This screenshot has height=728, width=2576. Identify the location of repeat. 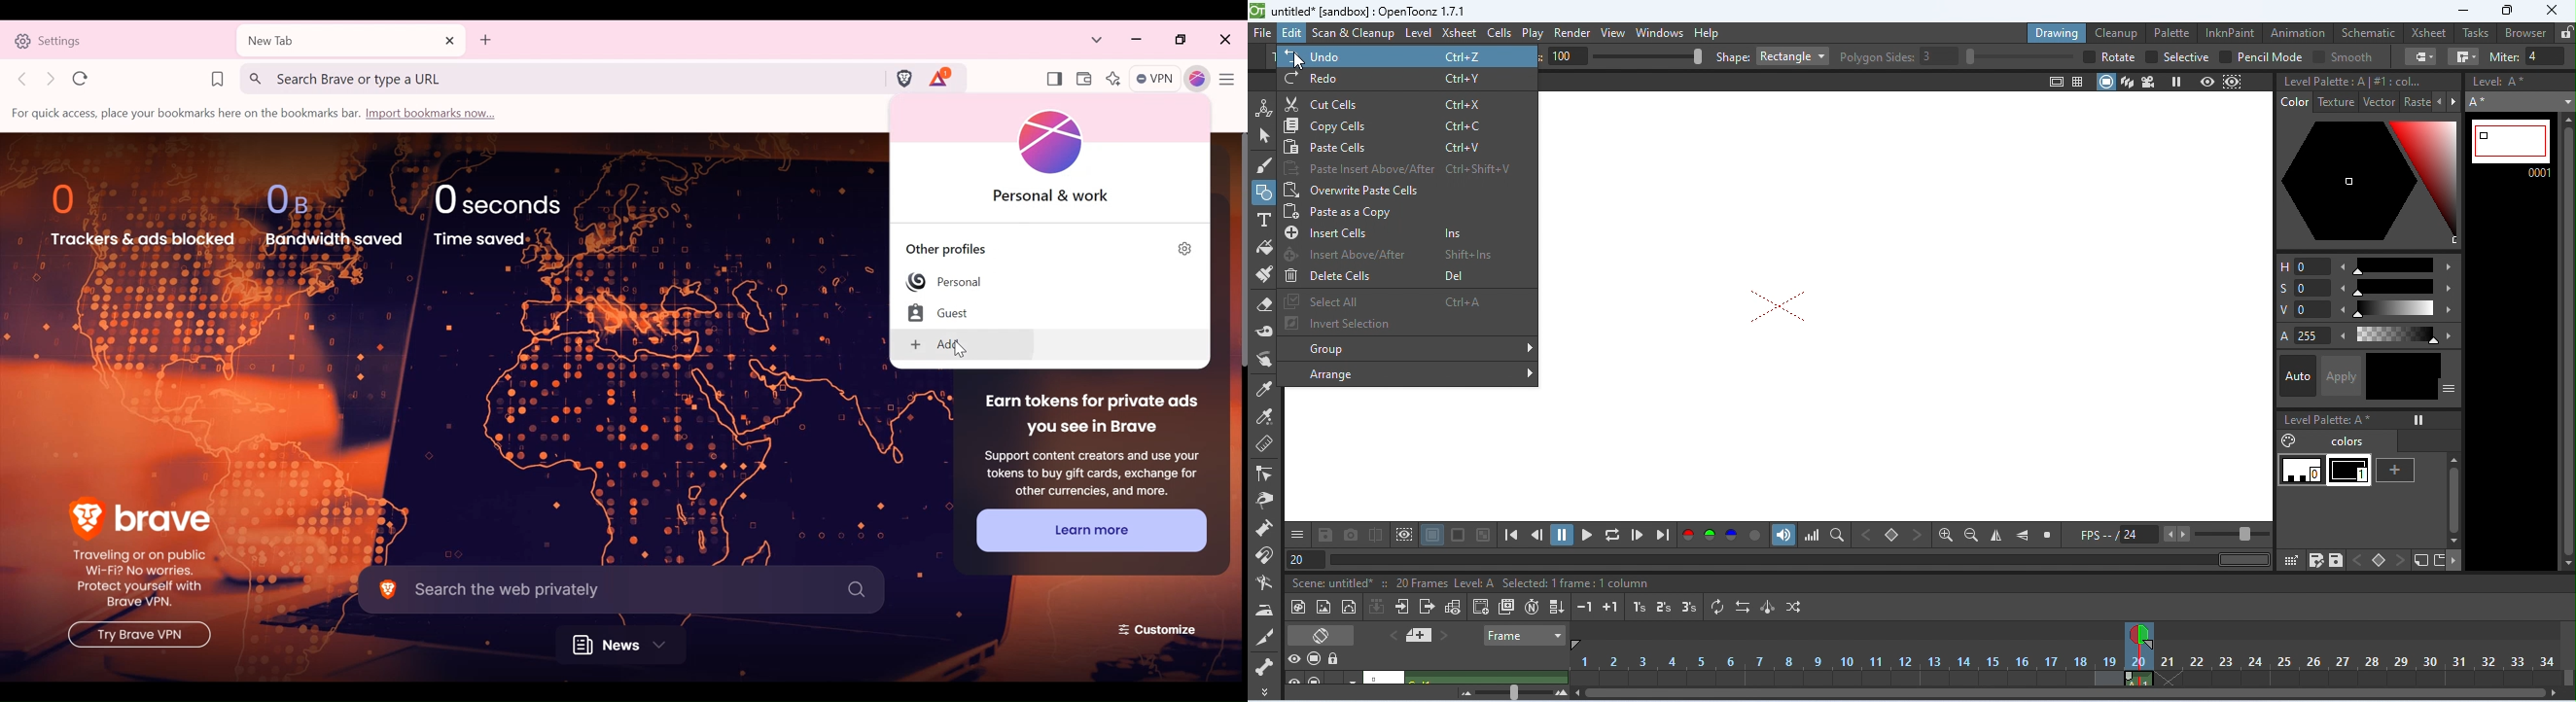
(1718, 607).